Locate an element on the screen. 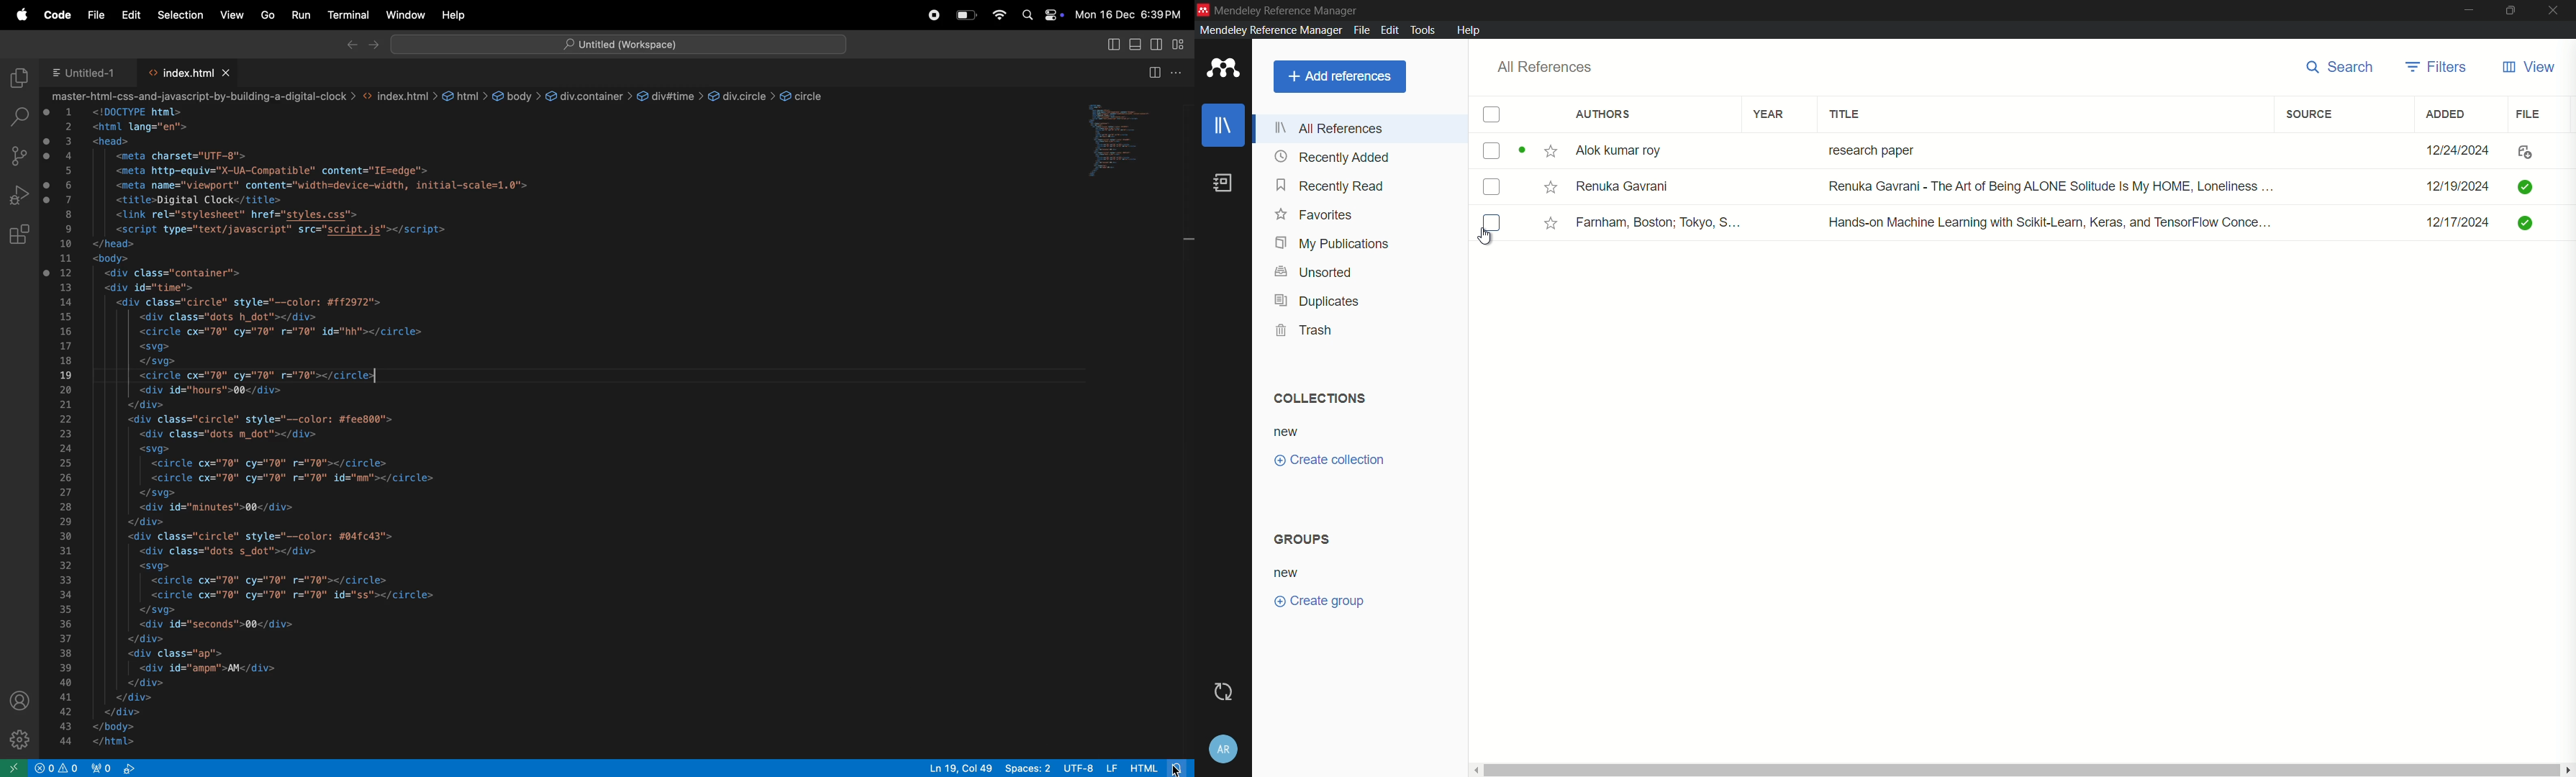  collections is located at coordinates (1320, 399).